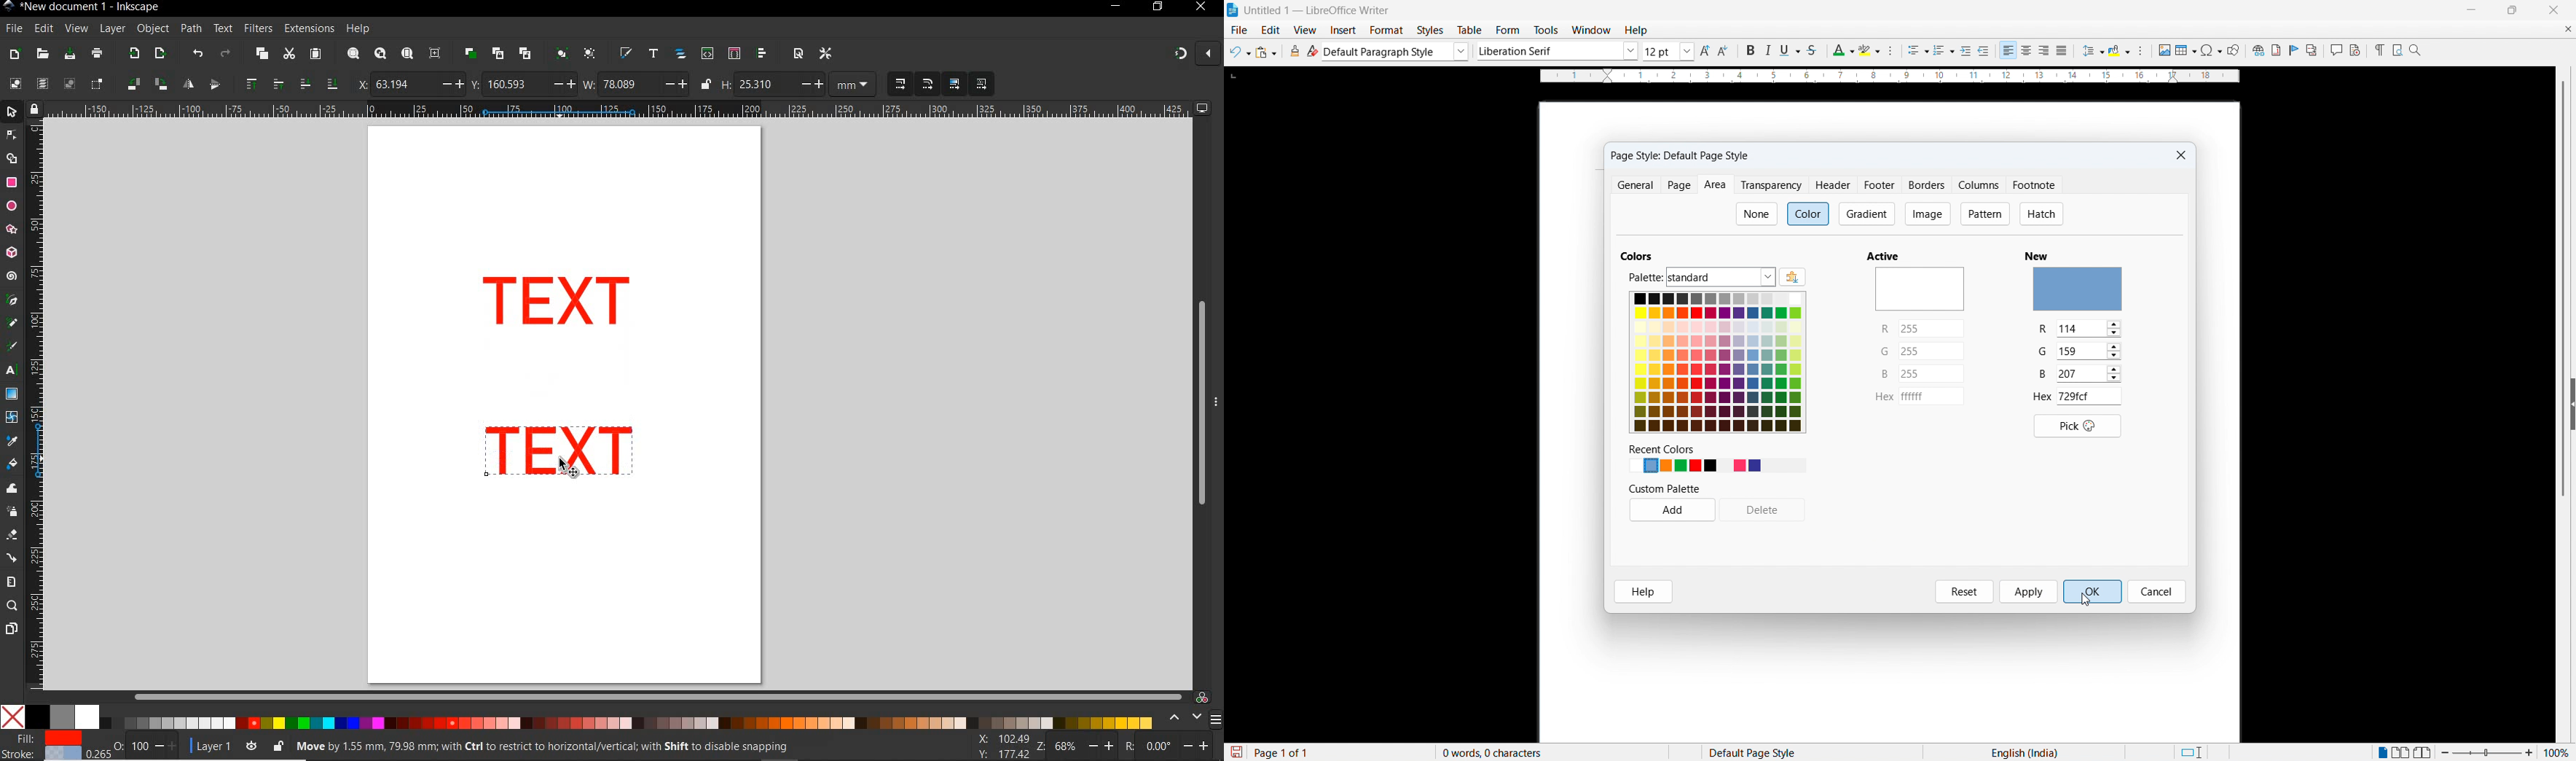  Describe the element at coordinates (13, 251) in the screenshot. I see `3d box tool` at that location.